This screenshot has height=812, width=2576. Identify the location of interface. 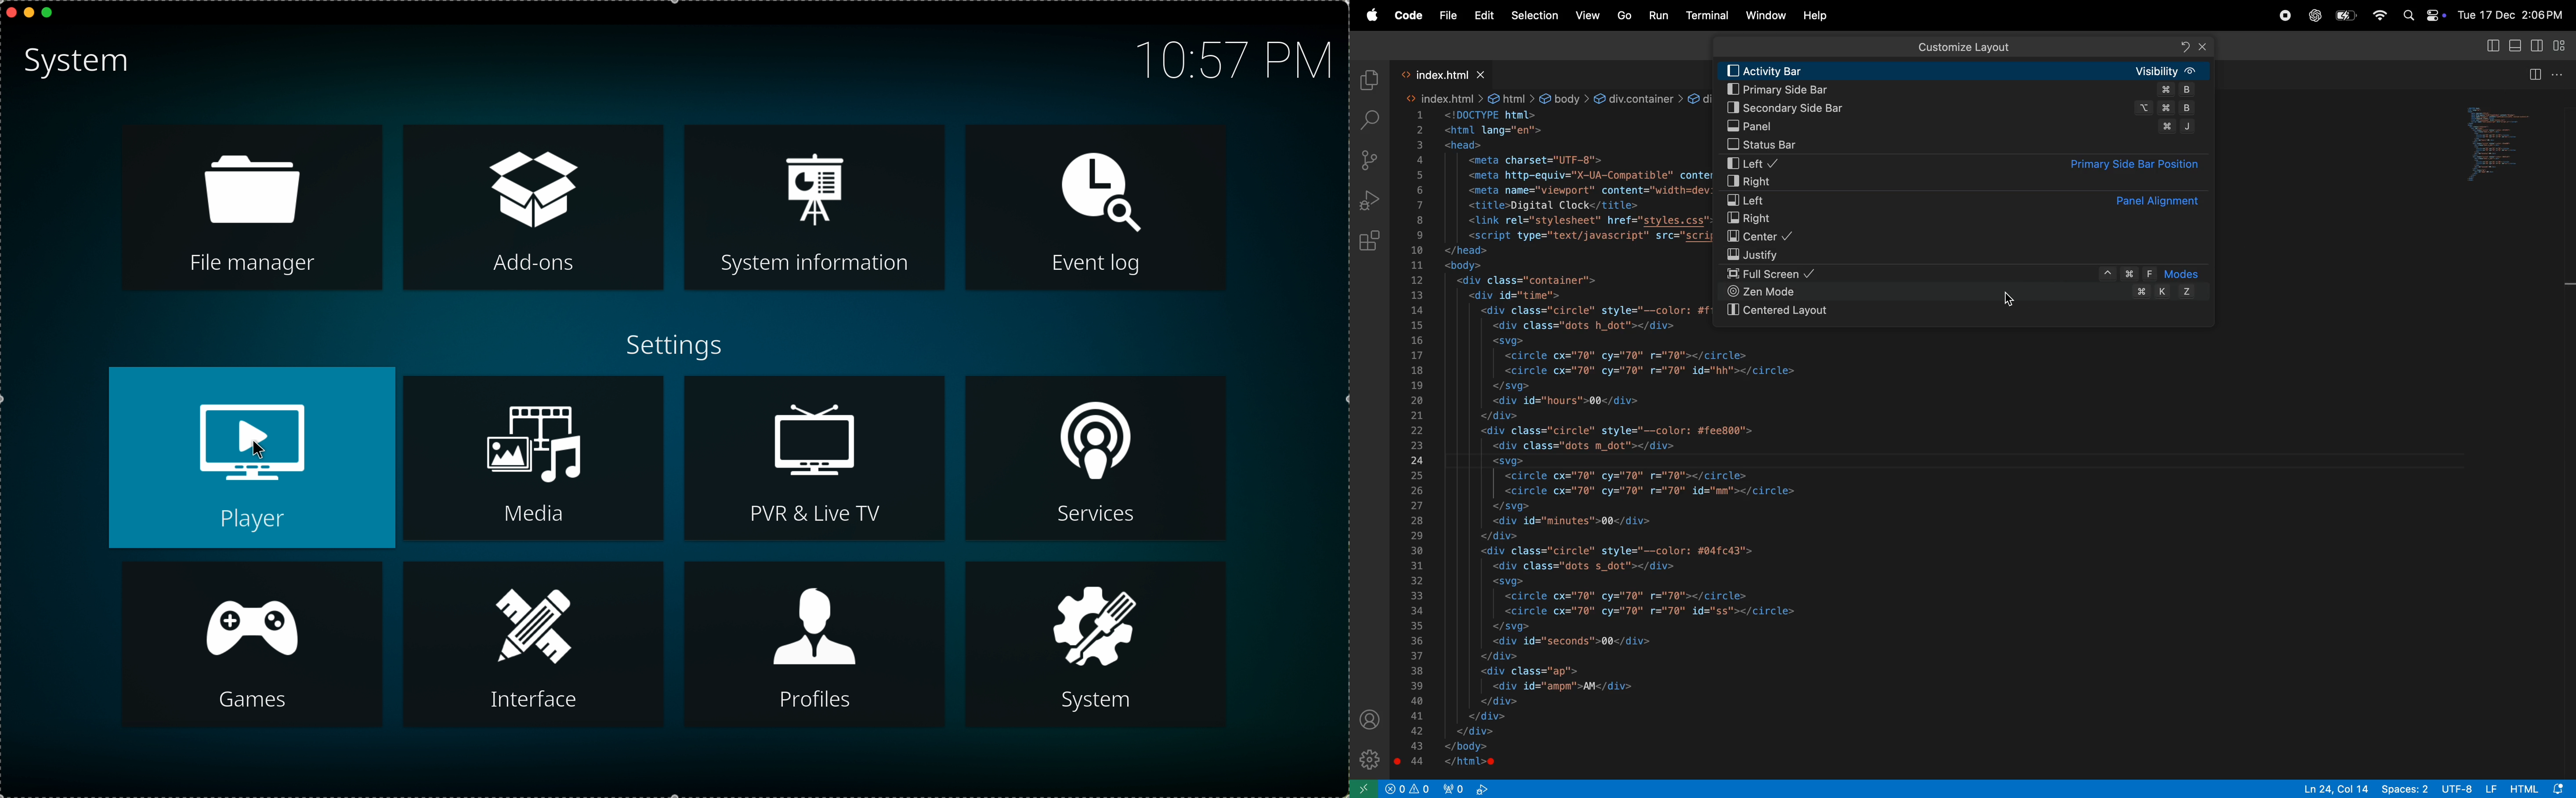
(530, 645).